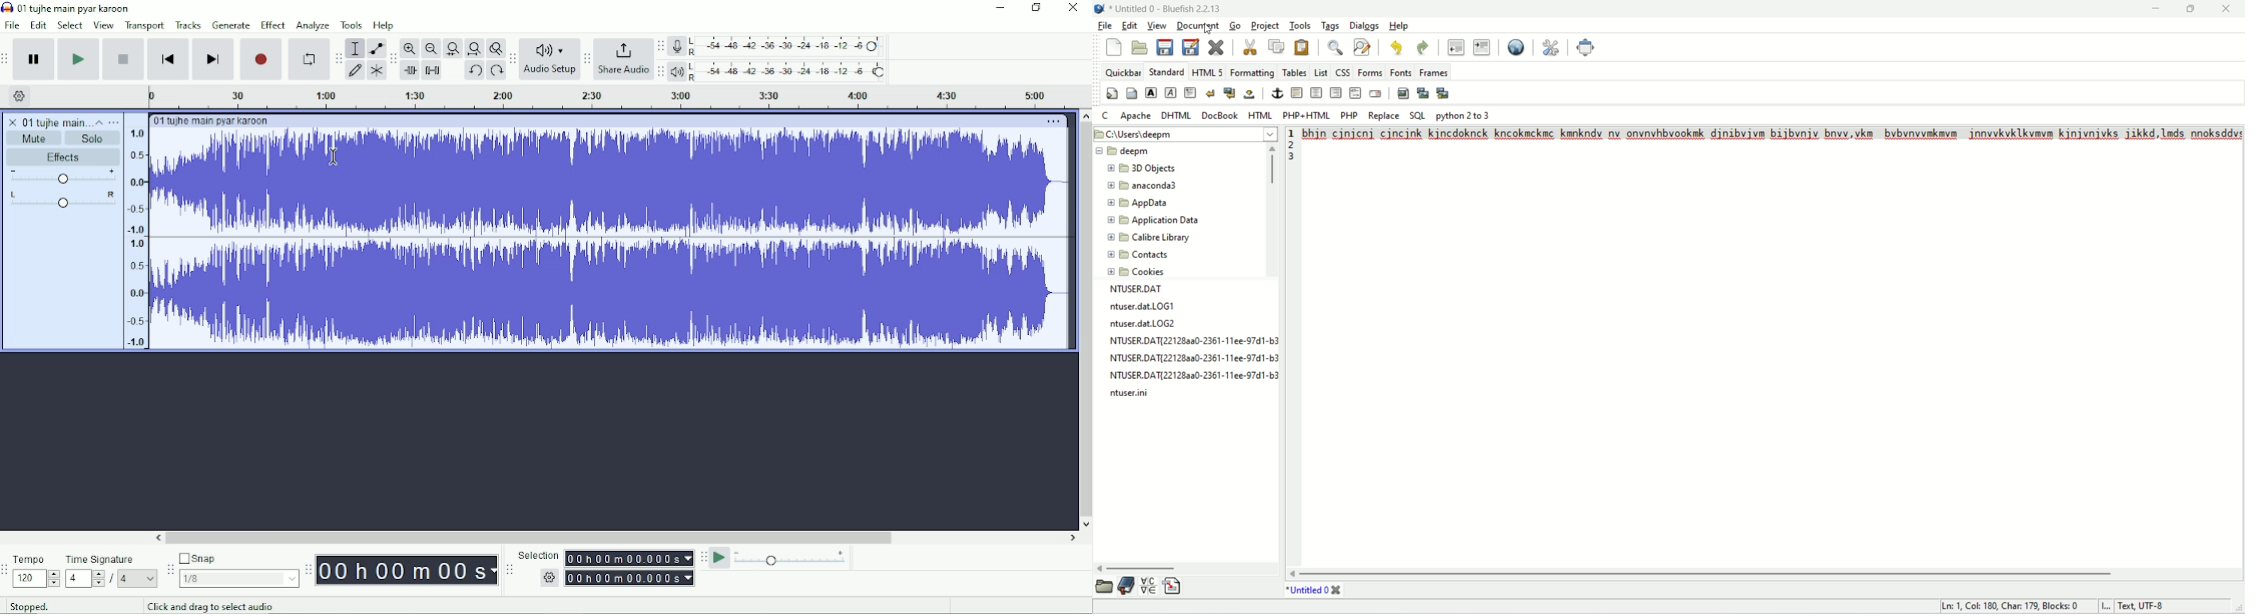 This screenshot has height=616, width=2268. What do you see at coordinates (314, 26) in the screenshot?
I see `Analyze` at bounding box center [314, 26].